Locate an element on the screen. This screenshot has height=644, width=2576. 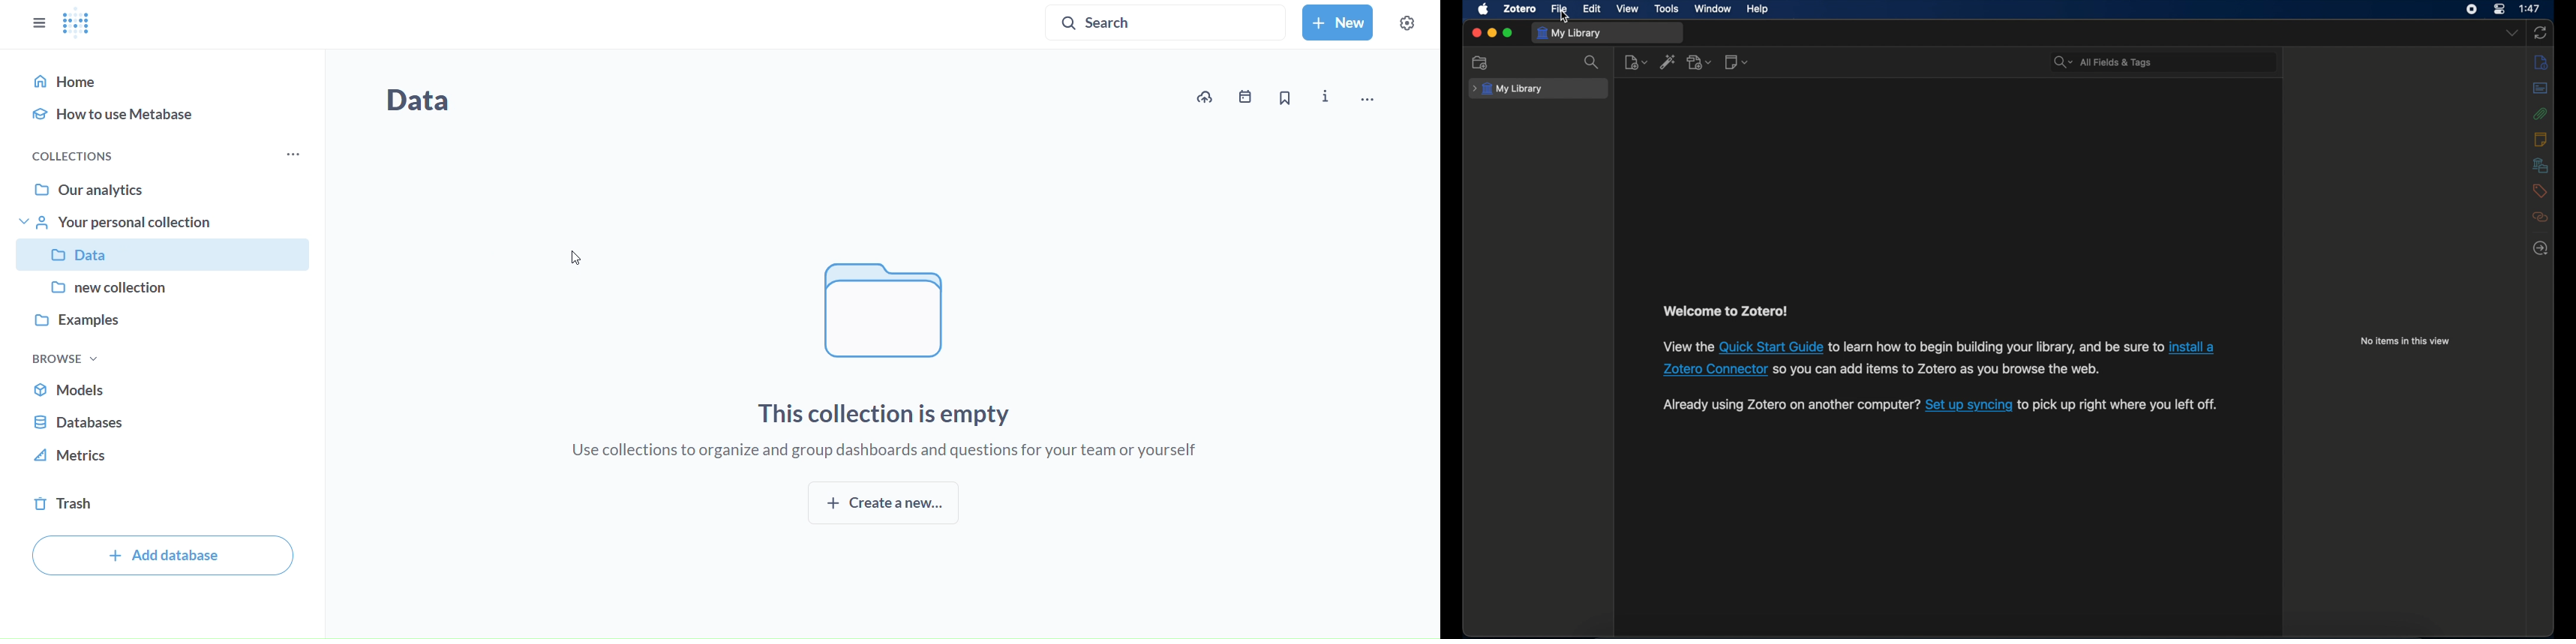
tags is located at coordinates (2540, 191).